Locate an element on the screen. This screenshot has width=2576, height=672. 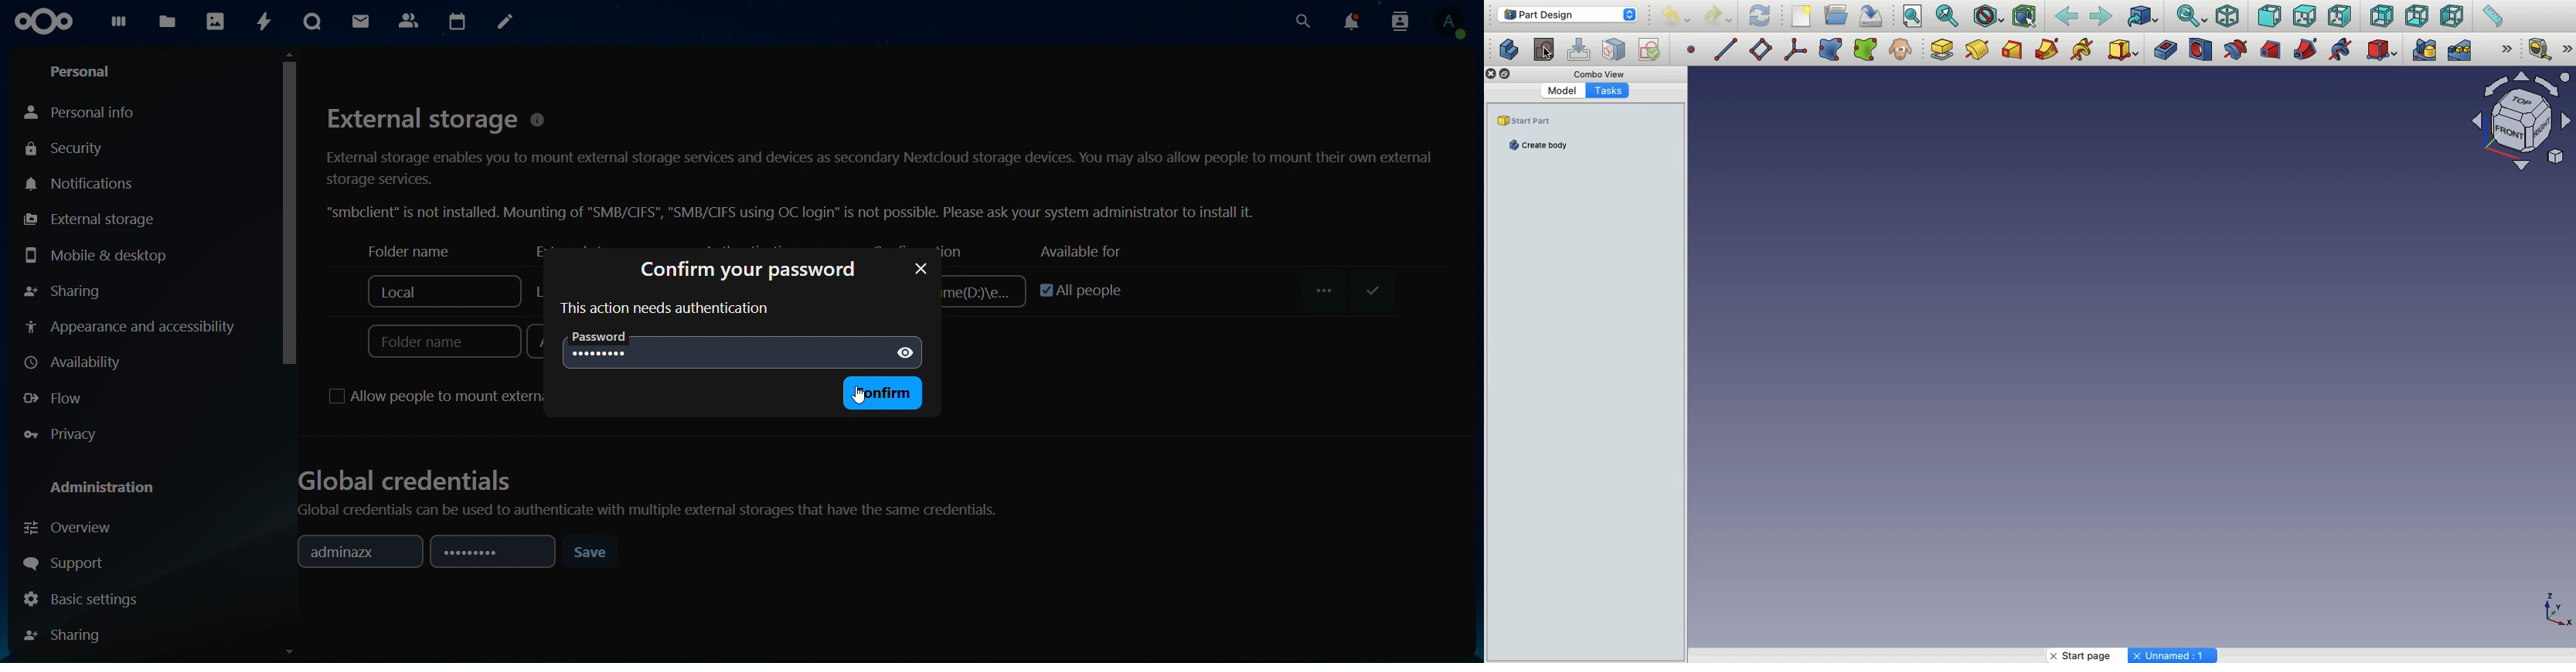
Datum plane is located at coordinates (1762, 50).